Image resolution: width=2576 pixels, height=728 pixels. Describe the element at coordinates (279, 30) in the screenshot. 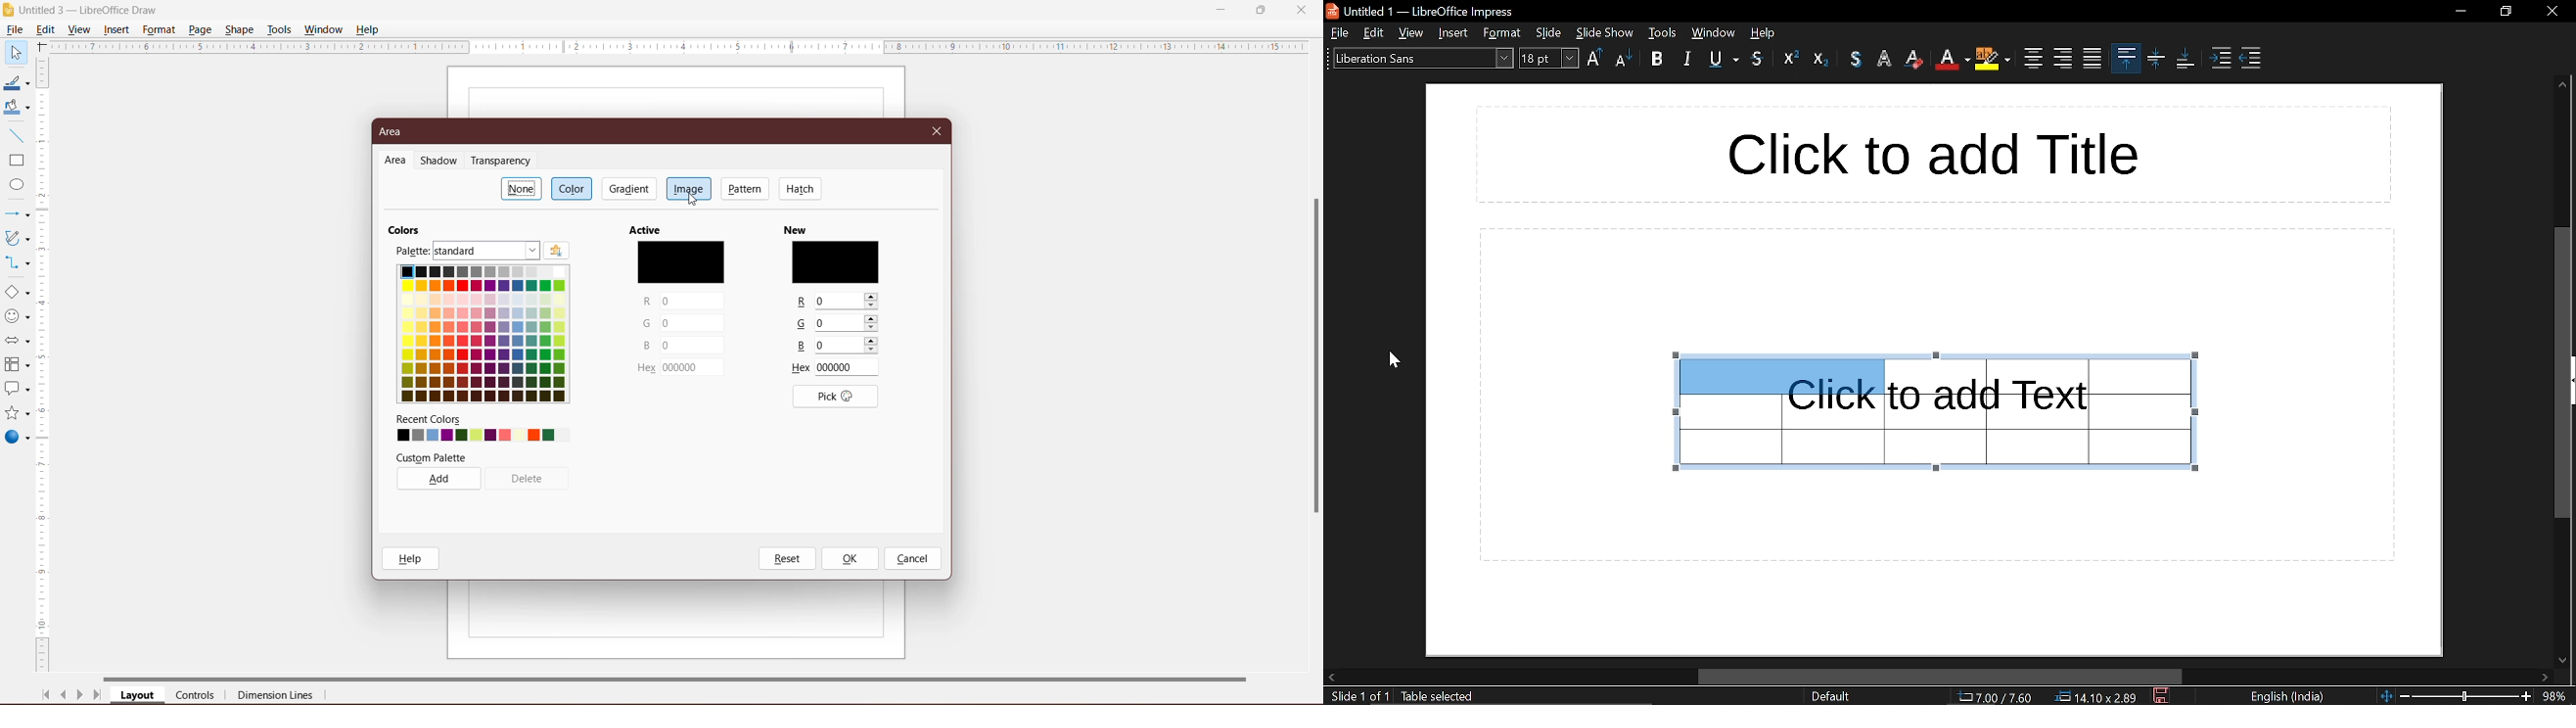

I see `Tools` at that location.